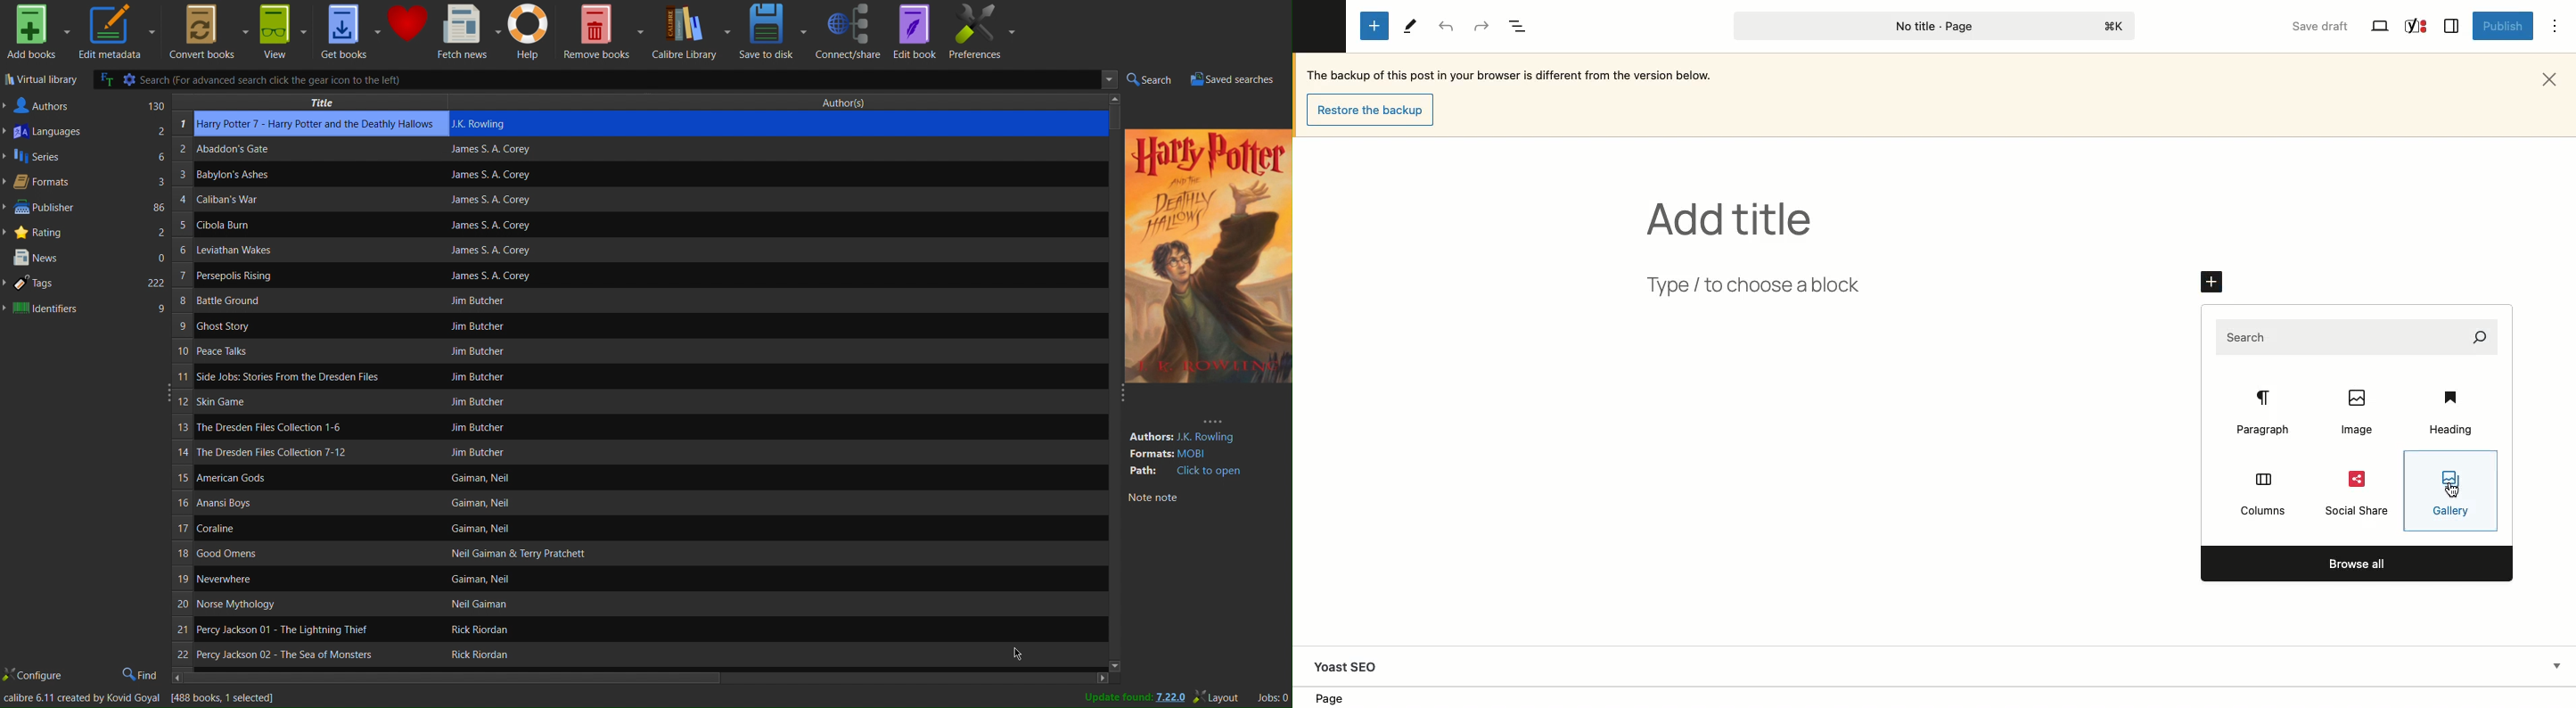 The width and height of the screenshot is (2576, 728). Describe the element at coordinates (1372, 110) in the screenshot. I see `Restore the backup` at that location.